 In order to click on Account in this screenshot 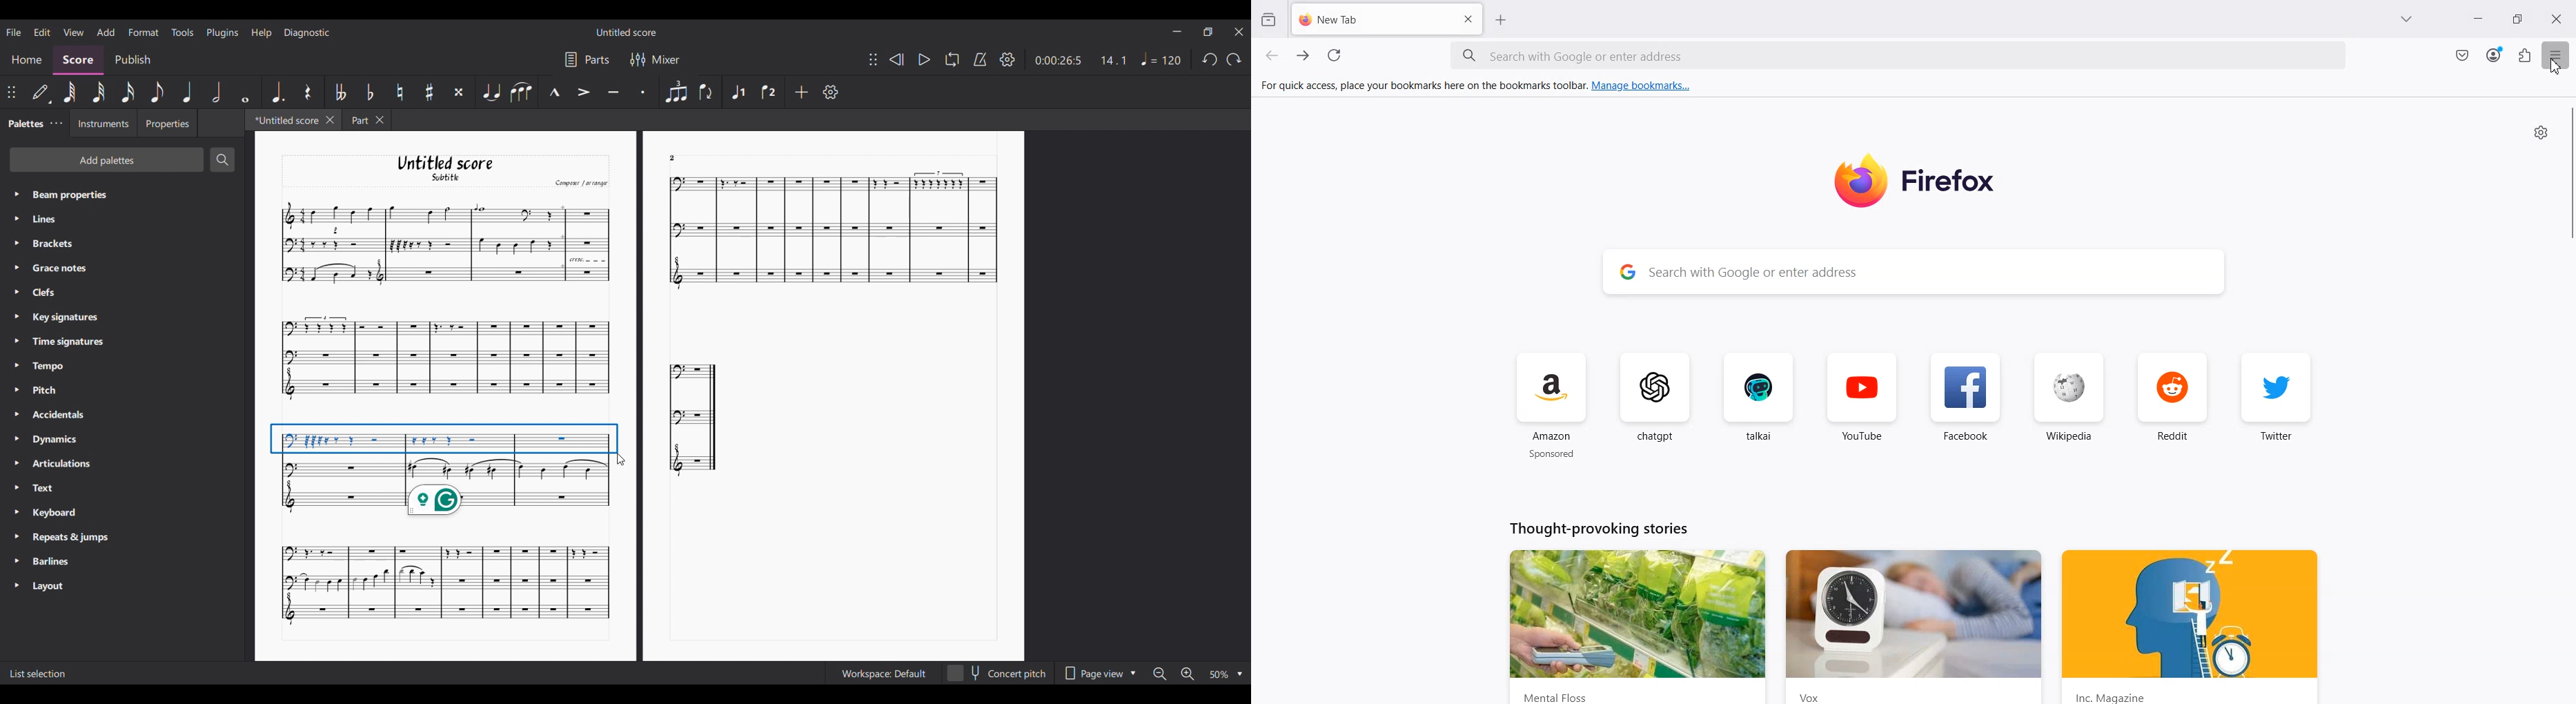, I will do `click(2494, 55)`.